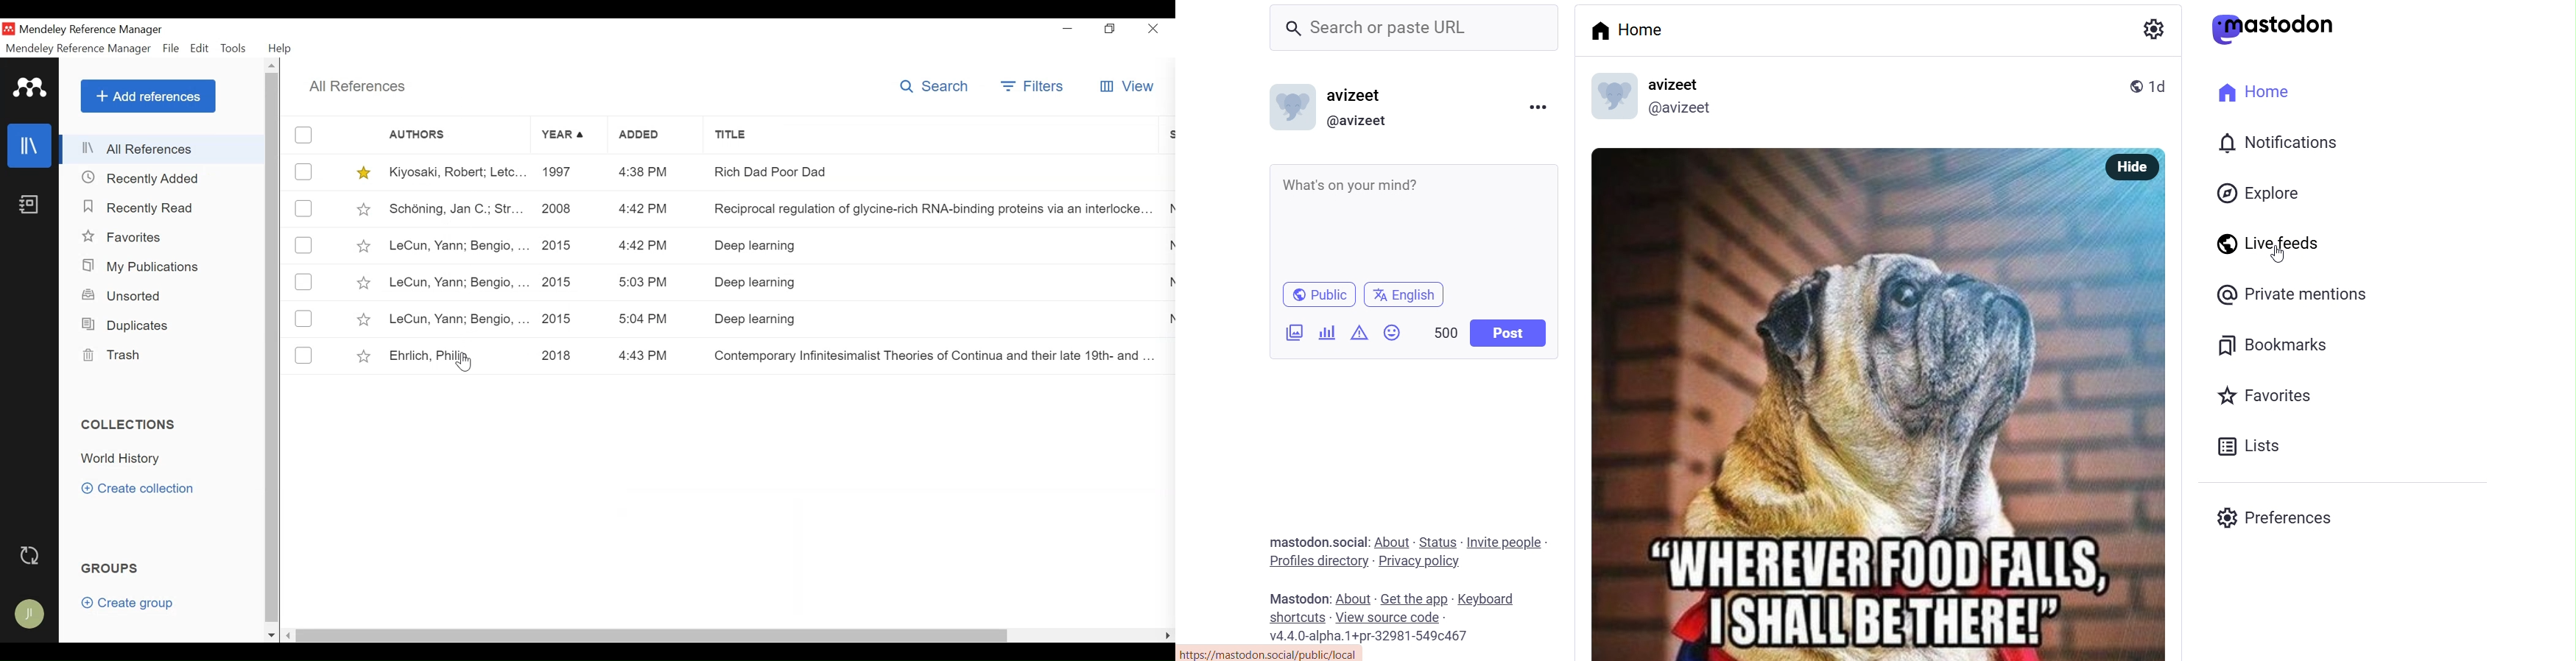 The width and height of the screenshot is (2576, 672). Describe the element at coordinates (362, 246) in the screenshot. I see `(un)select favorite` at that location.